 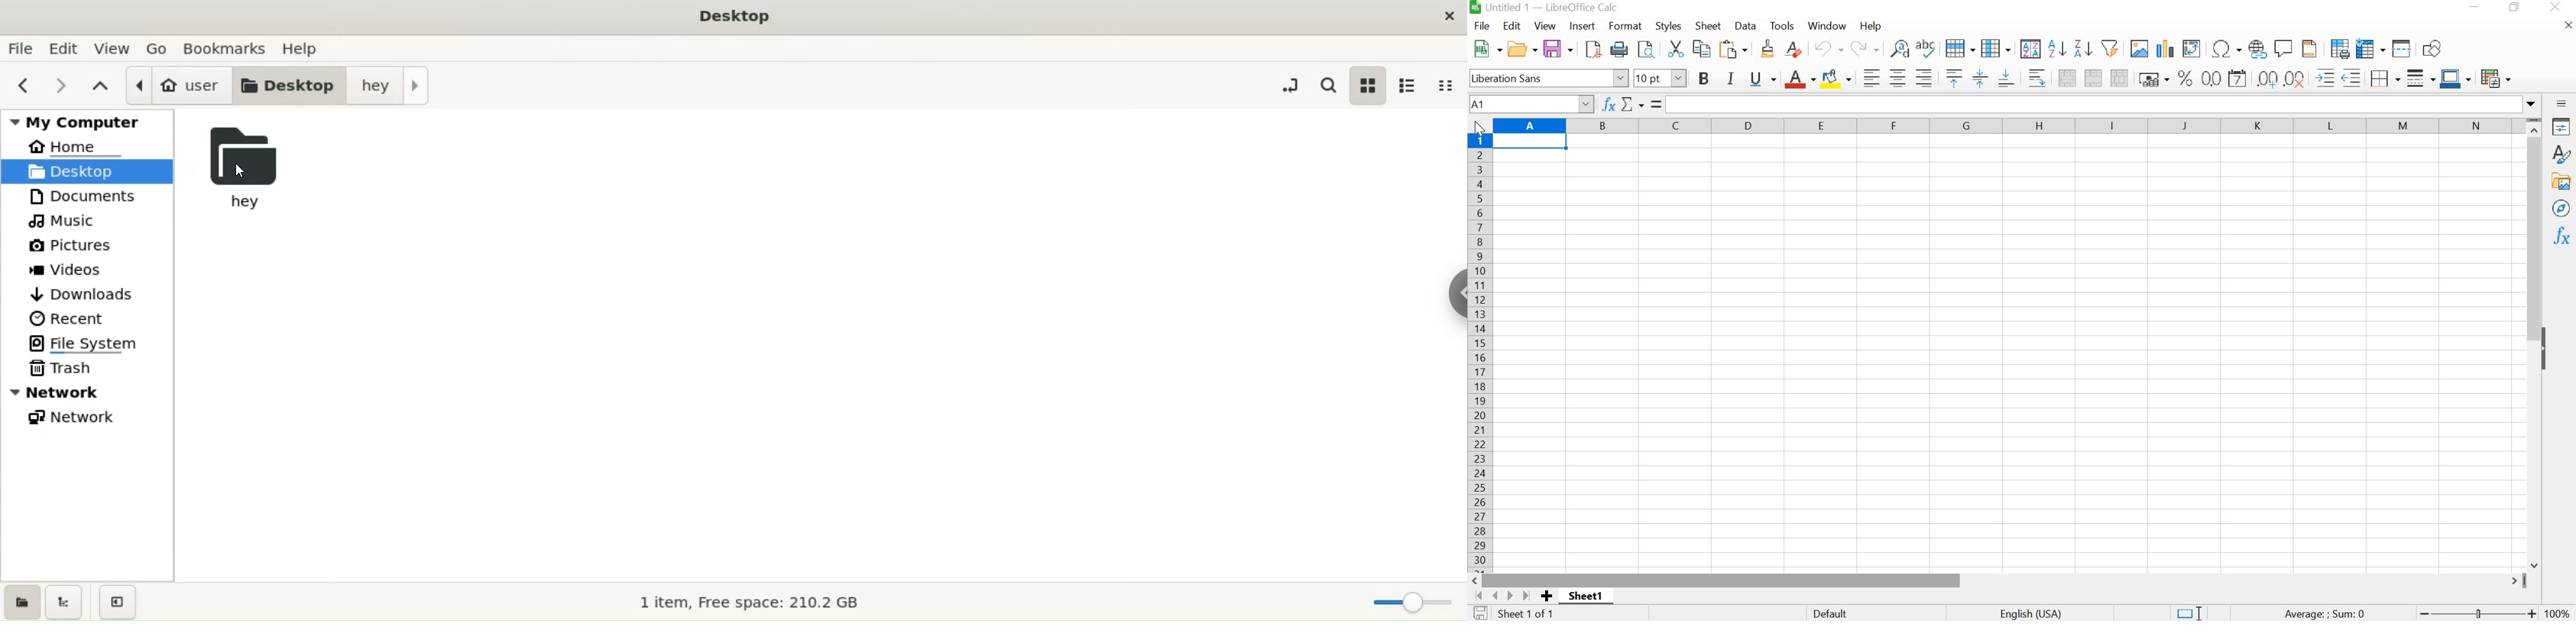 What do you see at coordinates (1827, 28) in the screenshot?
I see `WINDOW` at bounding box center [1827, 28].